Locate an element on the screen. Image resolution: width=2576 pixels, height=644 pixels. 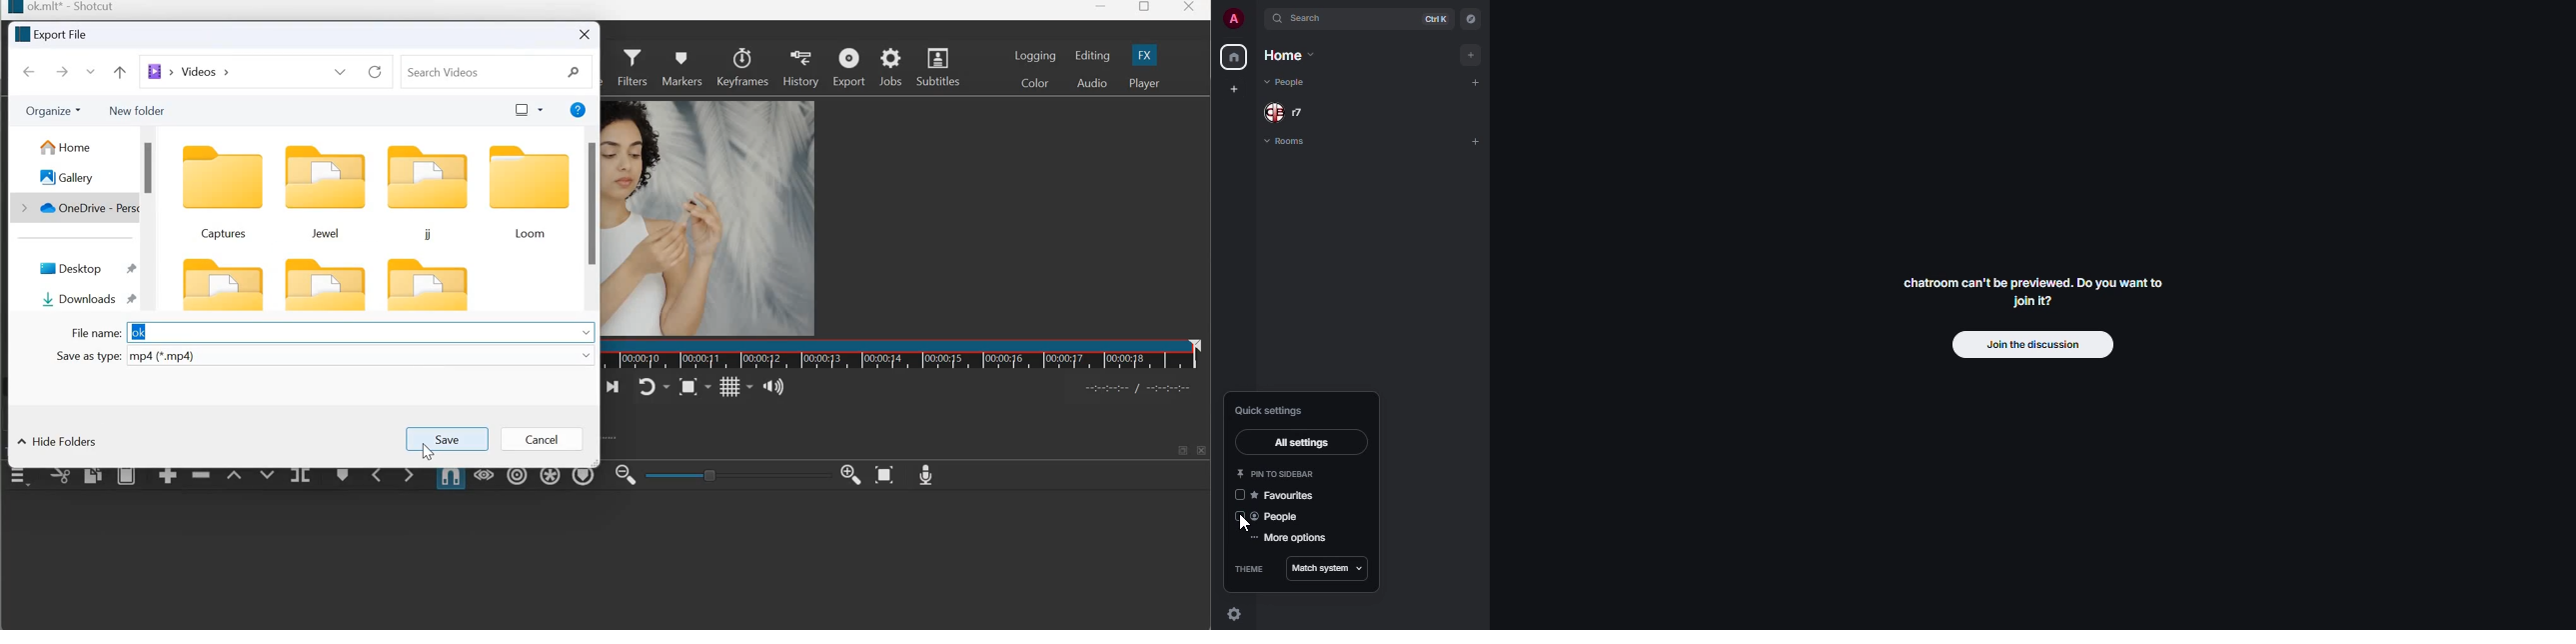
Color is located at coordinates (1036, 83).